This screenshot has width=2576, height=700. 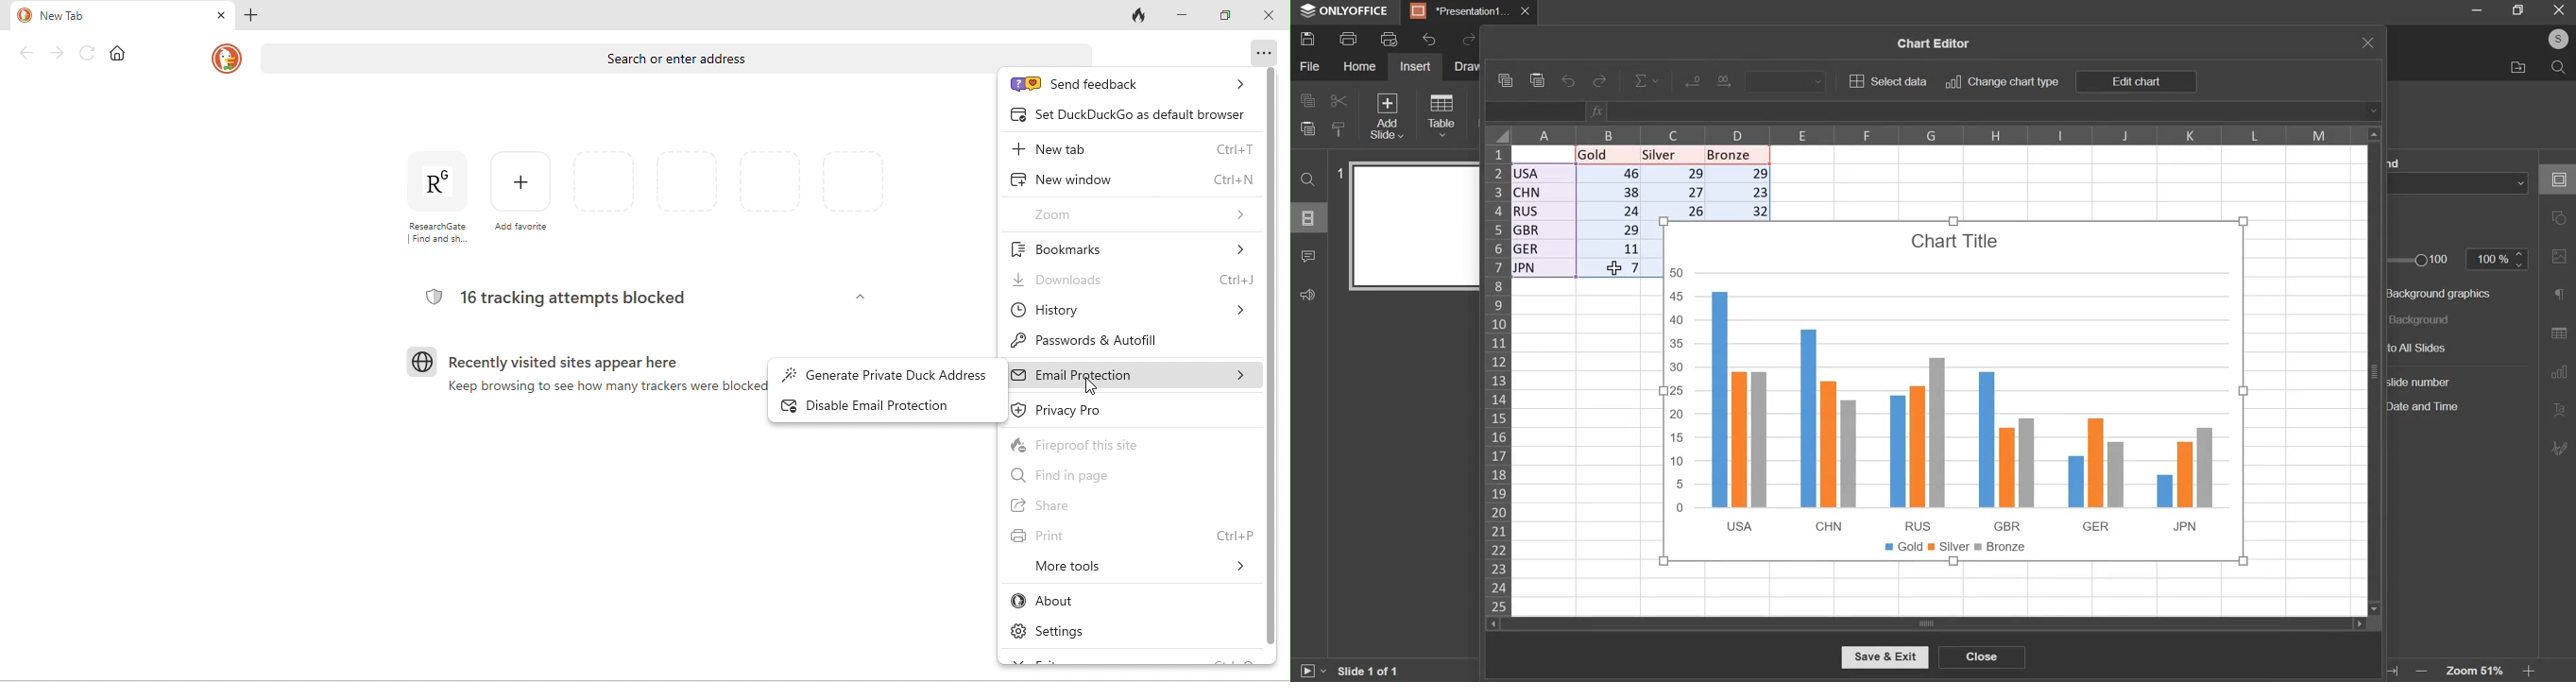 What do you see at coordinates (1985, 111) in the screenshot?
I see `formula bar` at bounding box center [1985, 111].